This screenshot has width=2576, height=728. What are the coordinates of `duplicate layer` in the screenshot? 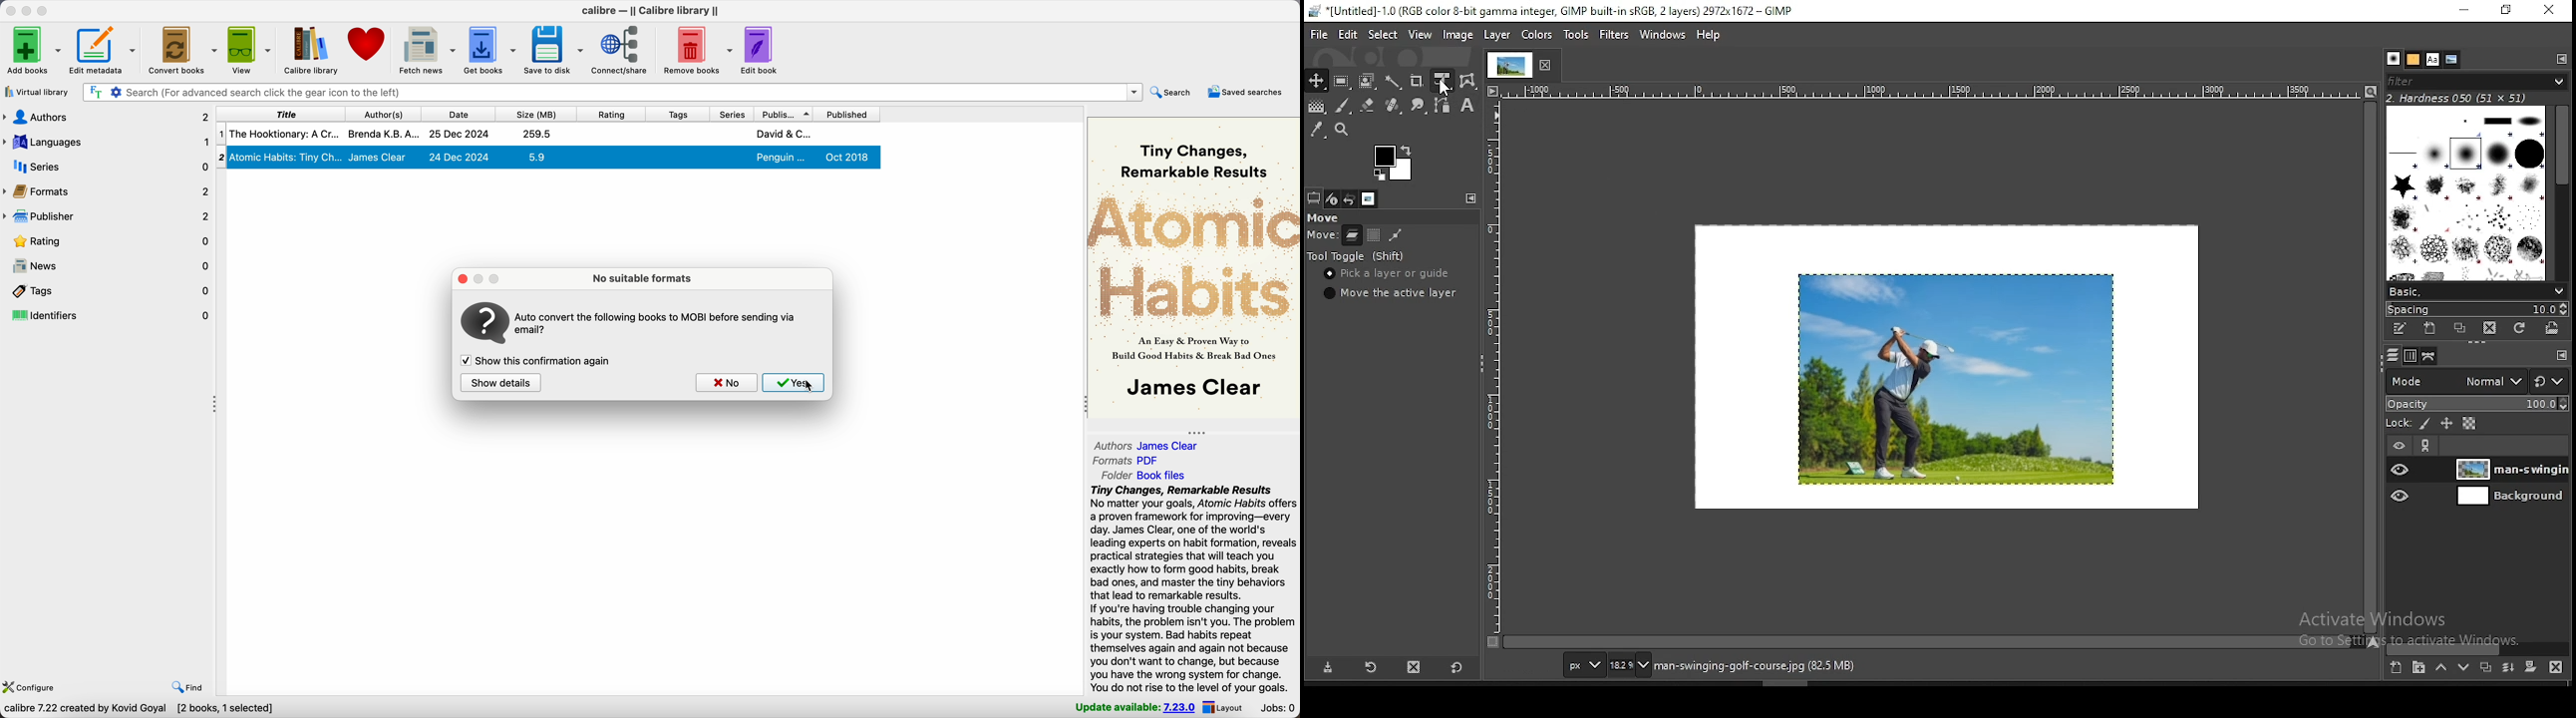 It's located at (2486, 666).